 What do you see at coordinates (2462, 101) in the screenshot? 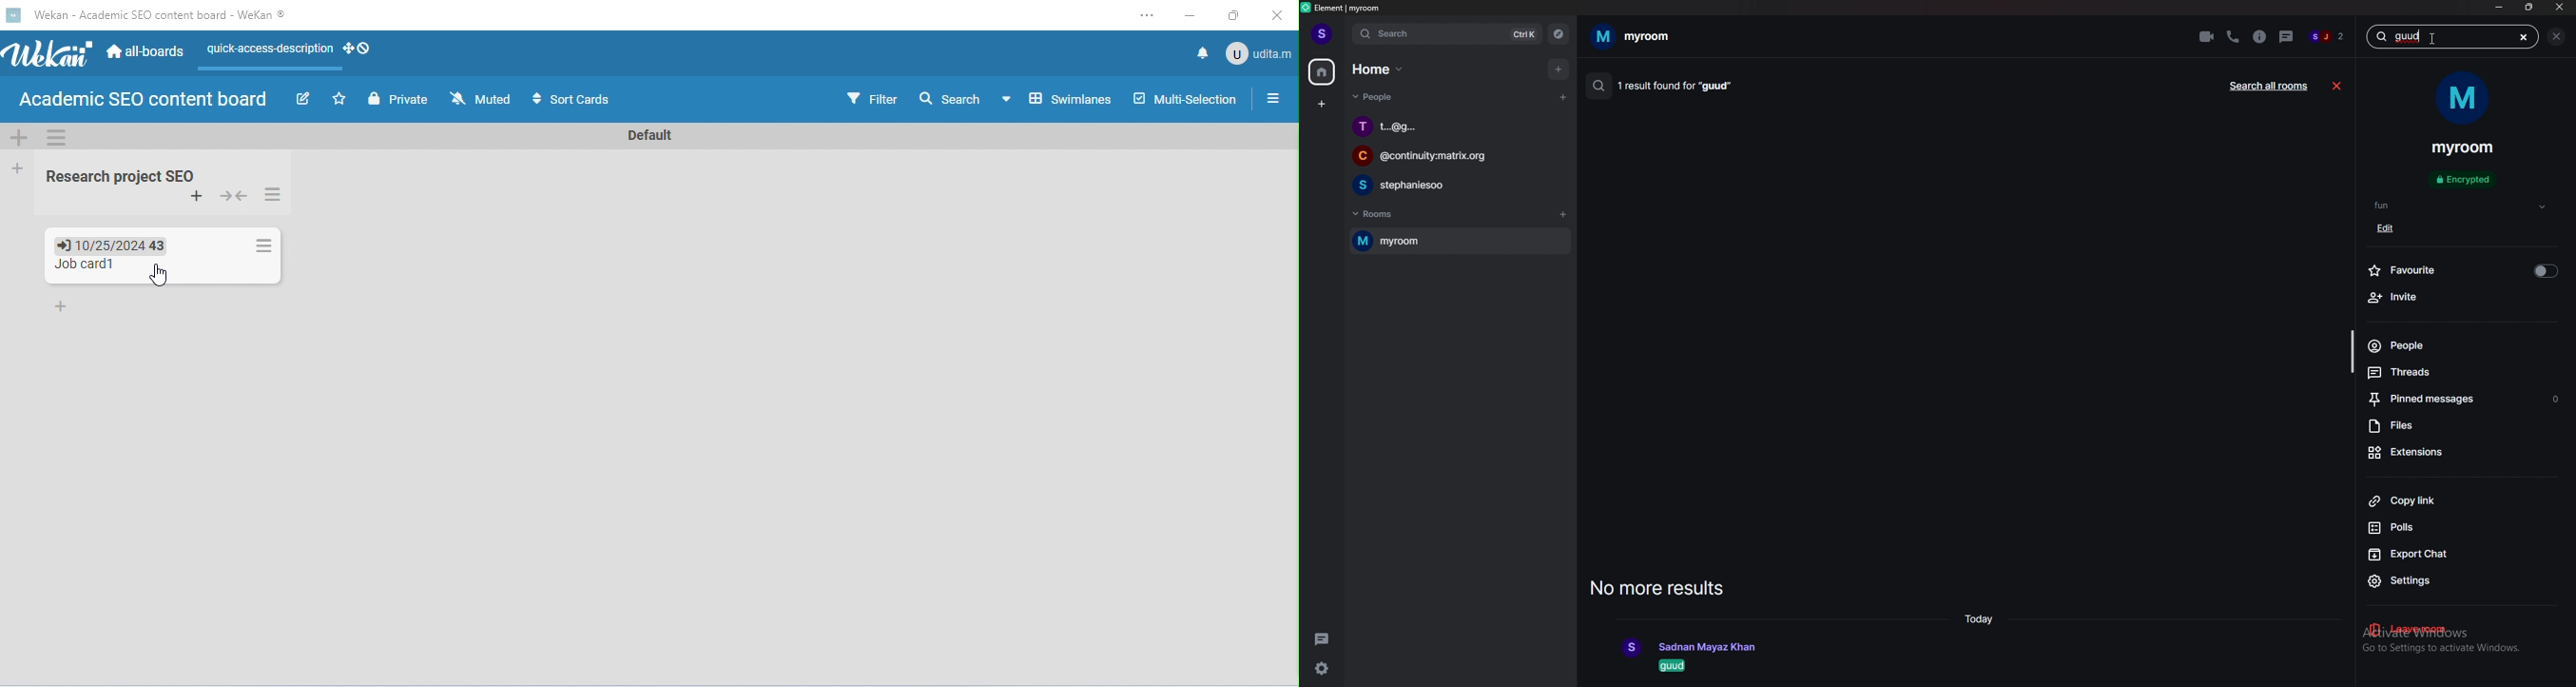
I see `room display photo` at bounding box center [2462, 101].